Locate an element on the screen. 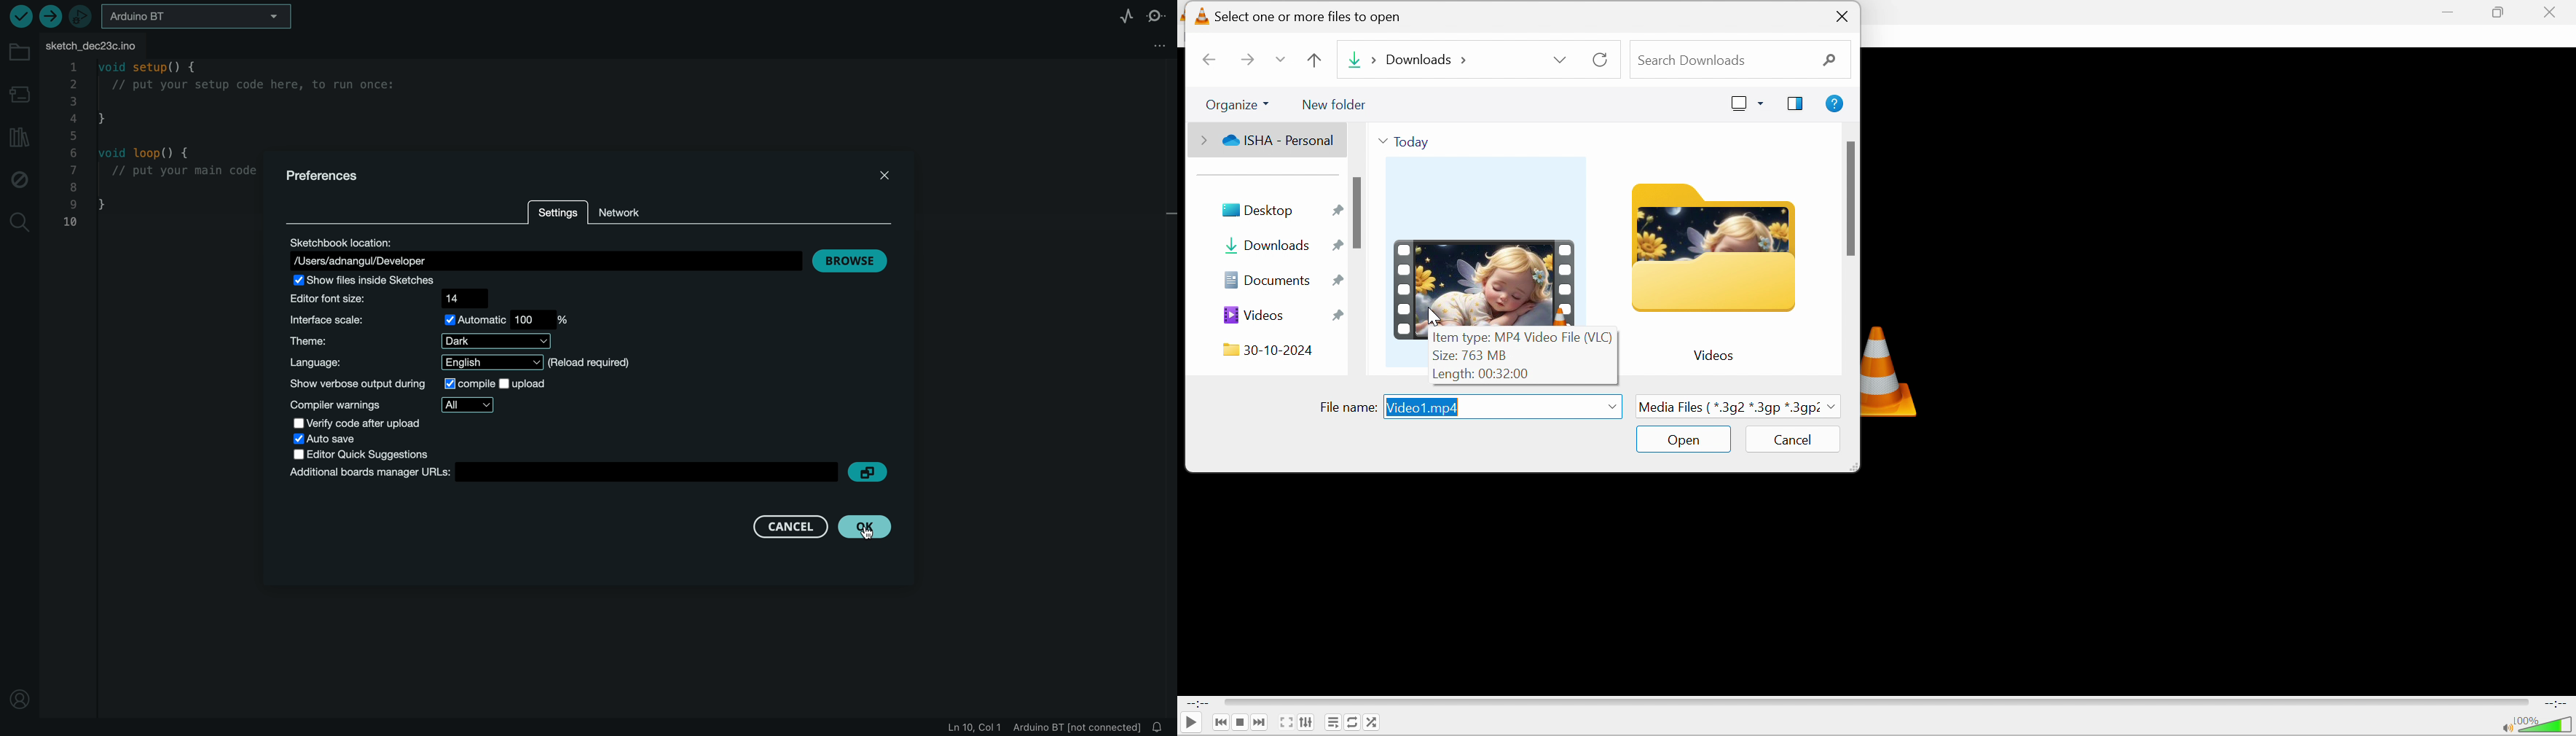  Video is located at coordinates (1484, 281).